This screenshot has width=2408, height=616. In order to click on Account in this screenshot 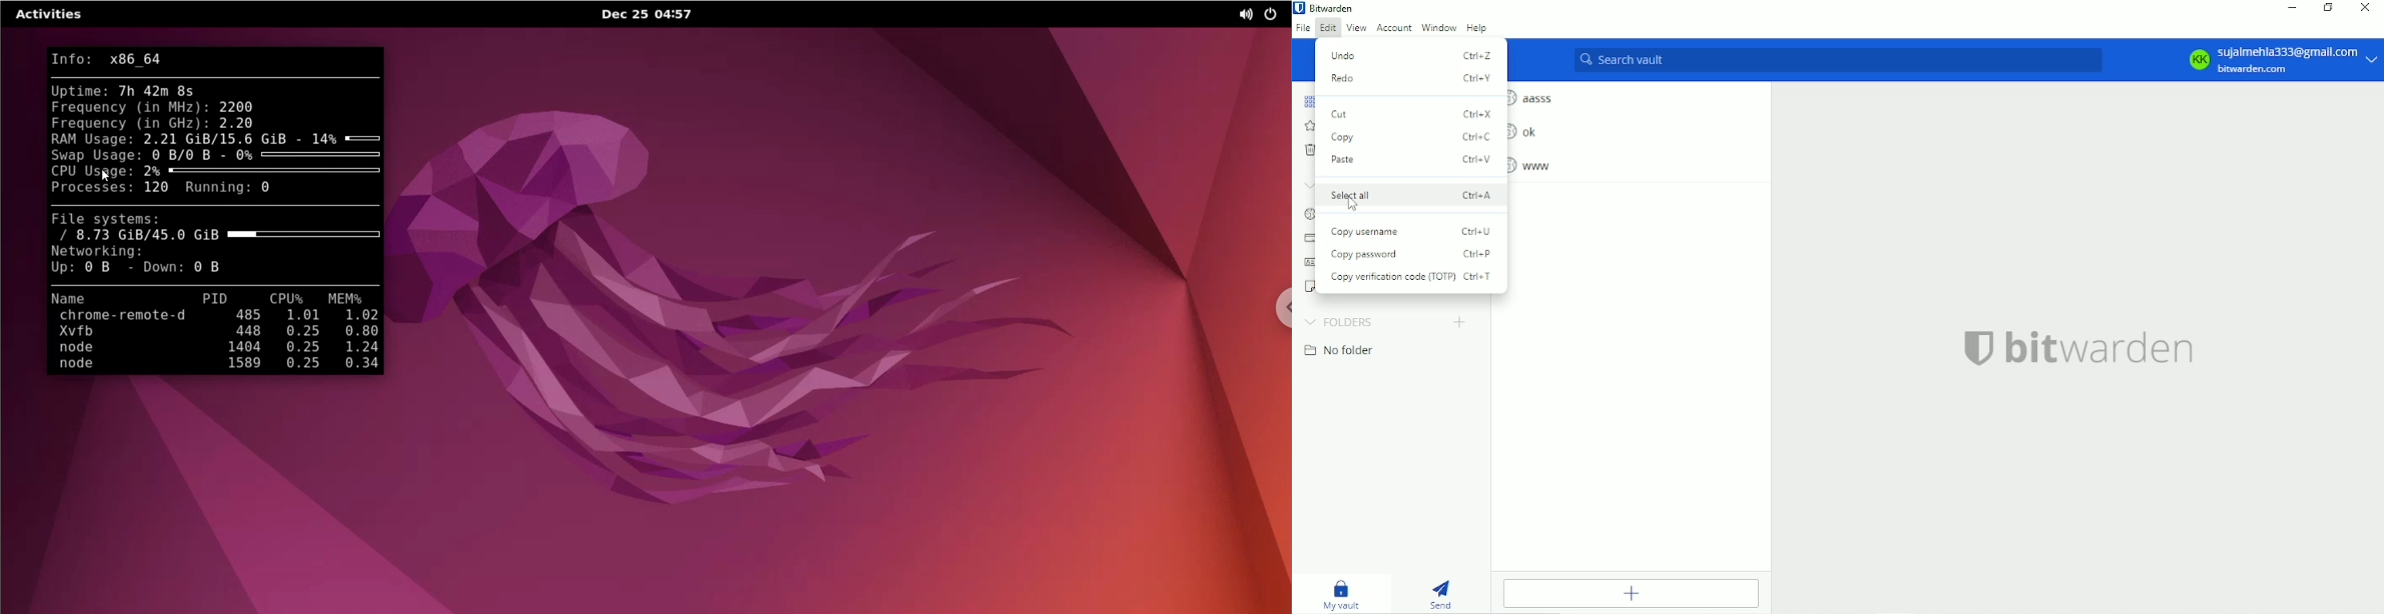, I will do `click(1395, 29)`.